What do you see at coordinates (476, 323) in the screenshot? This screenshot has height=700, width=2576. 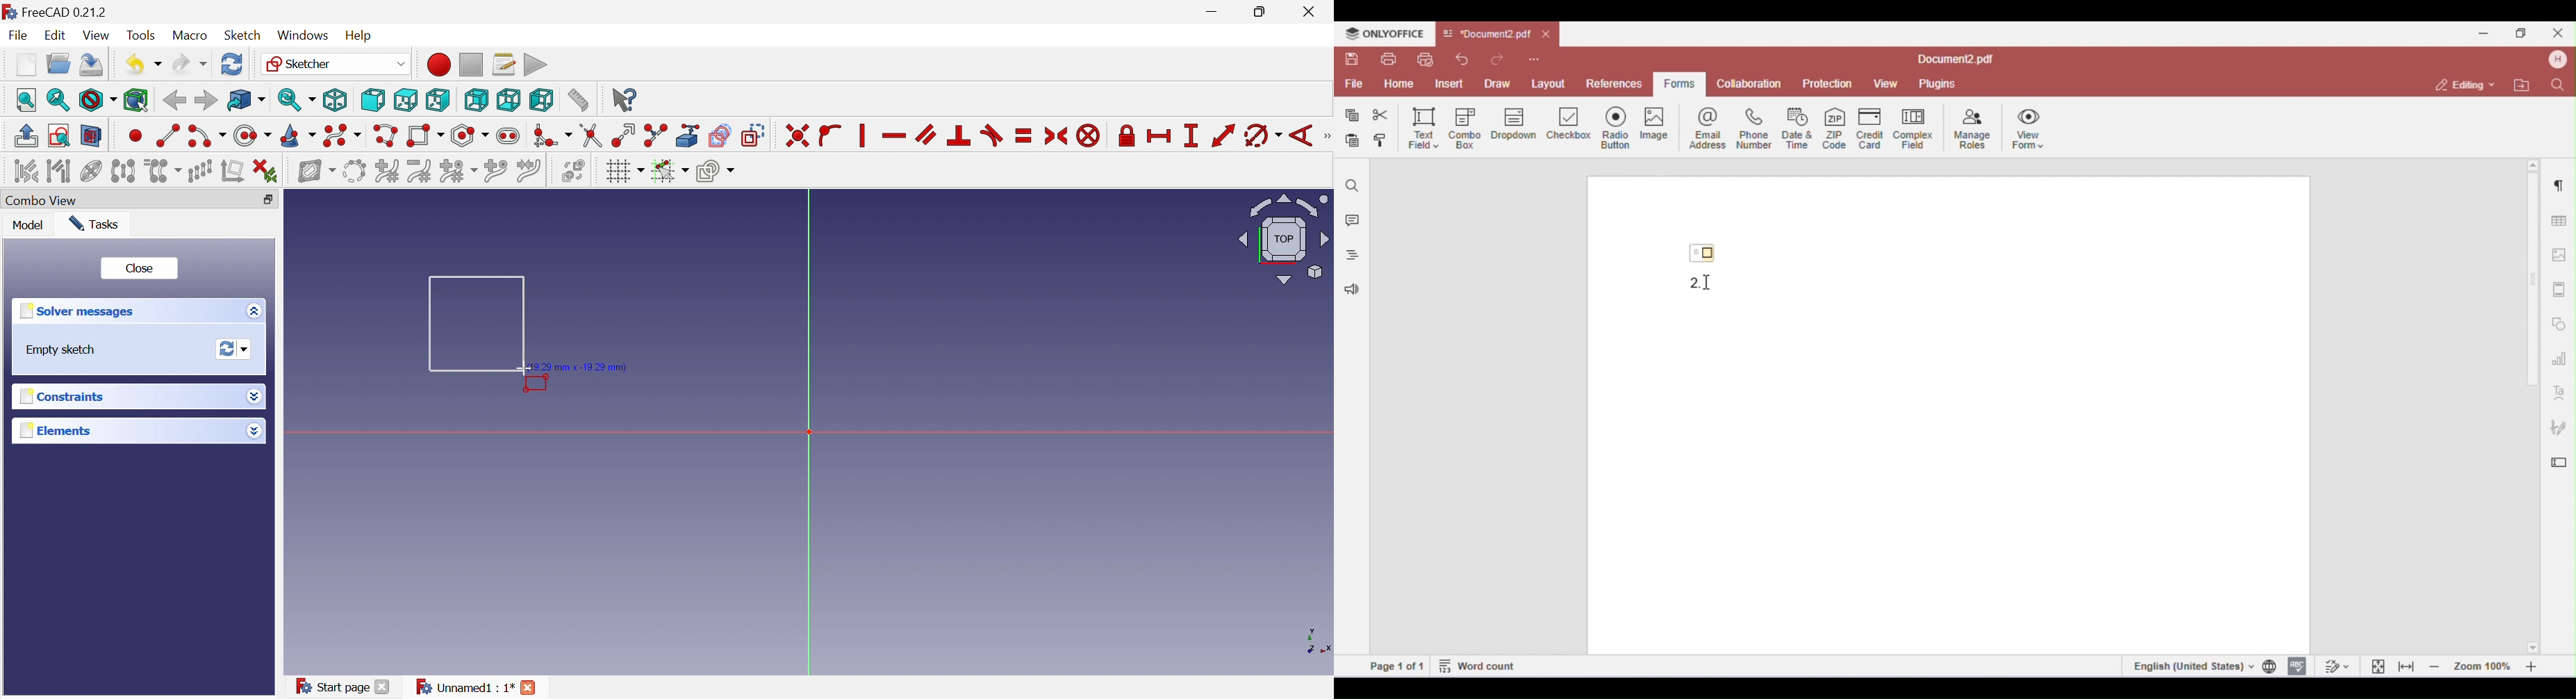 I see `Square` at bounding box center [476, 323].